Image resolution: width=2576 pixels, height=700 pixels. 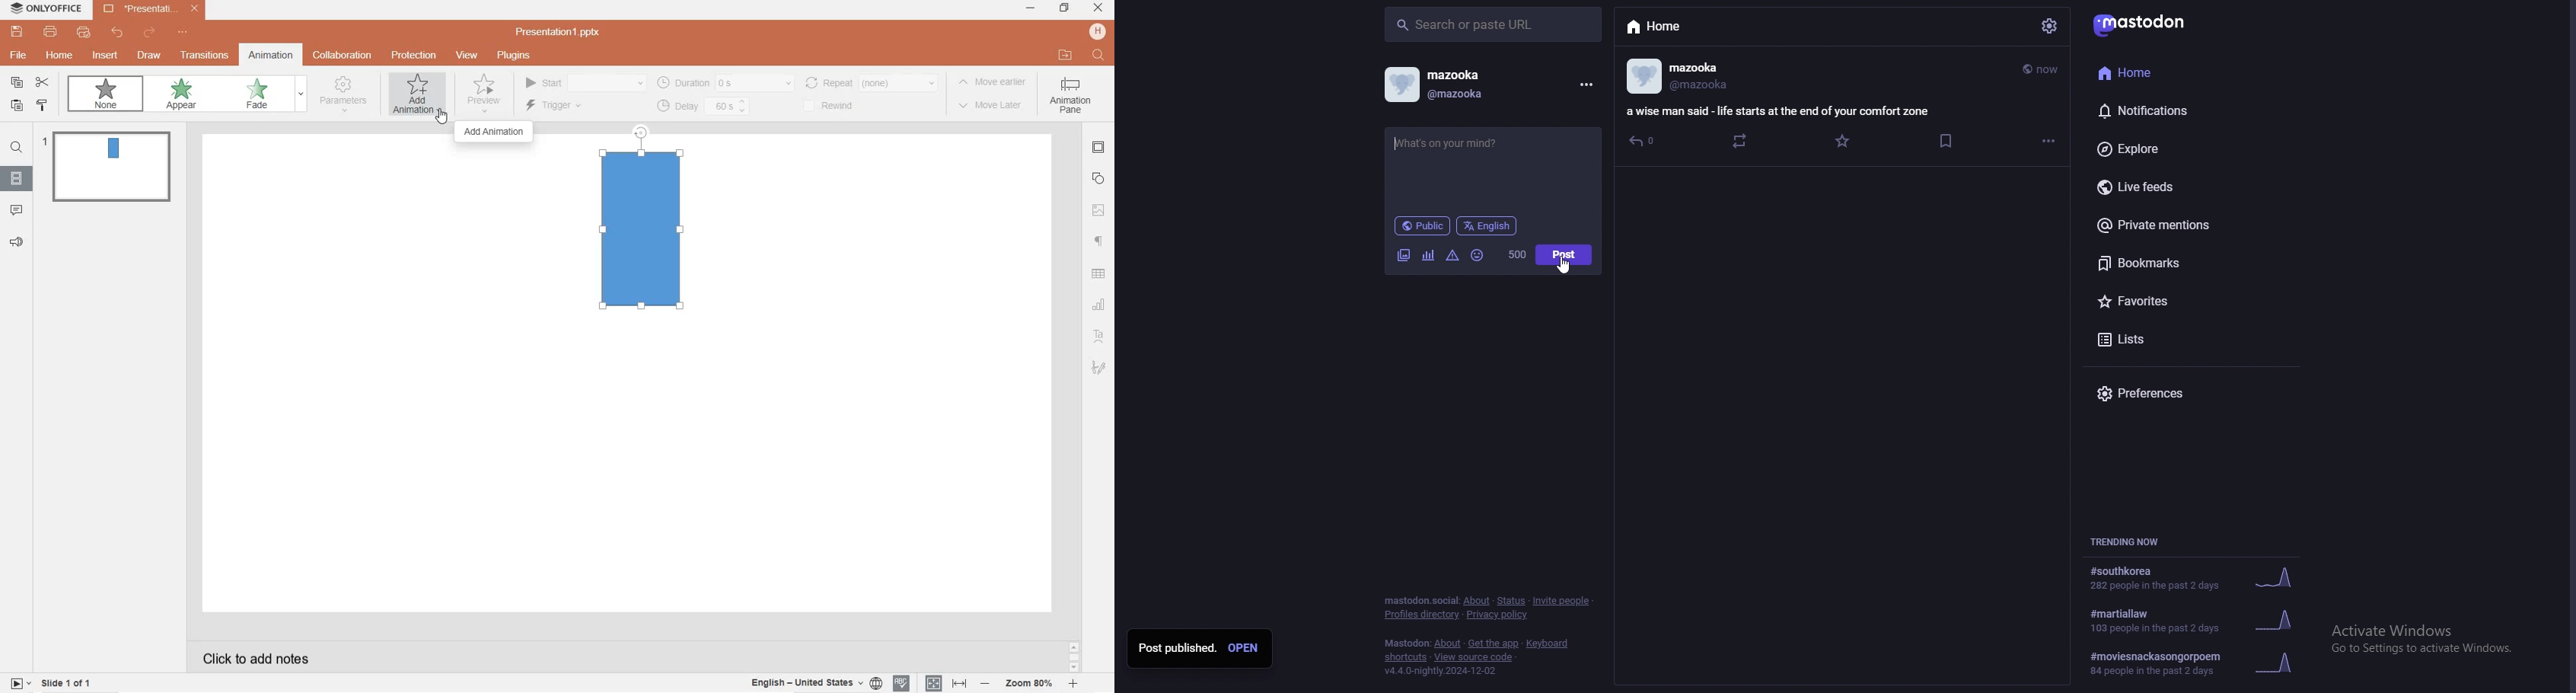 I want to click on mastodon social, so click(x=1420, y=600).